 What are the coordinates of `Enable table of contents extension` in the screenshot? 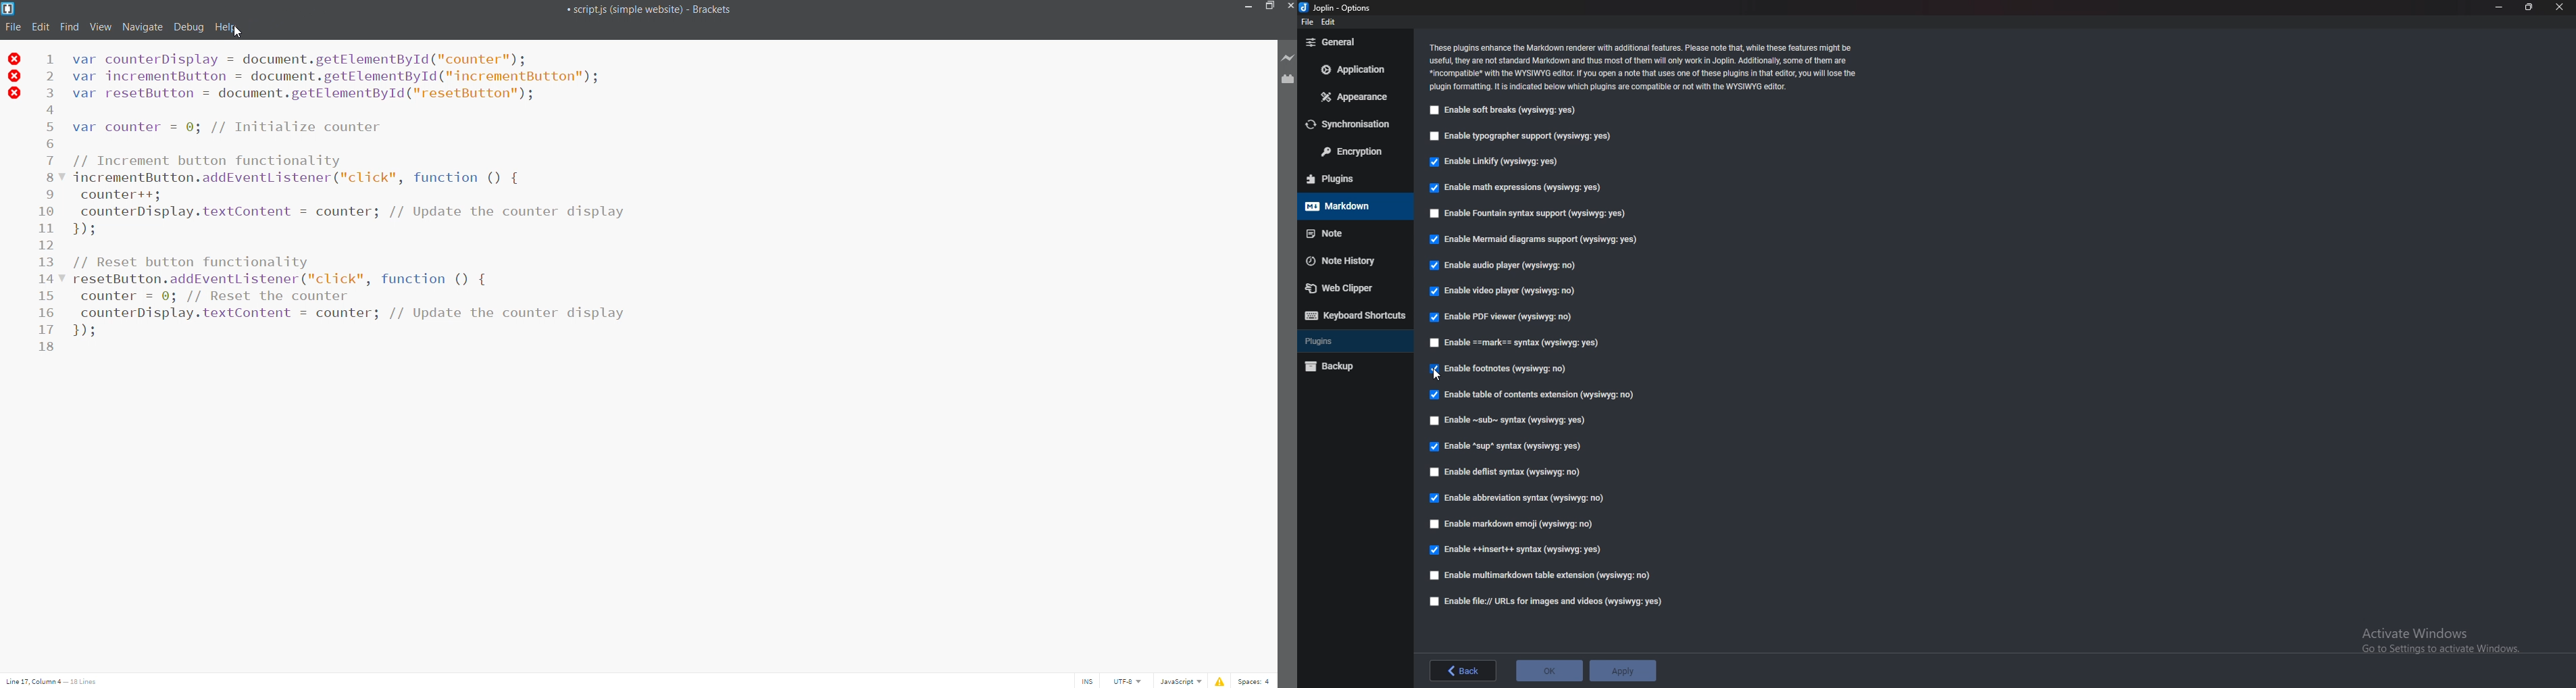 It's located at (1539, 395).